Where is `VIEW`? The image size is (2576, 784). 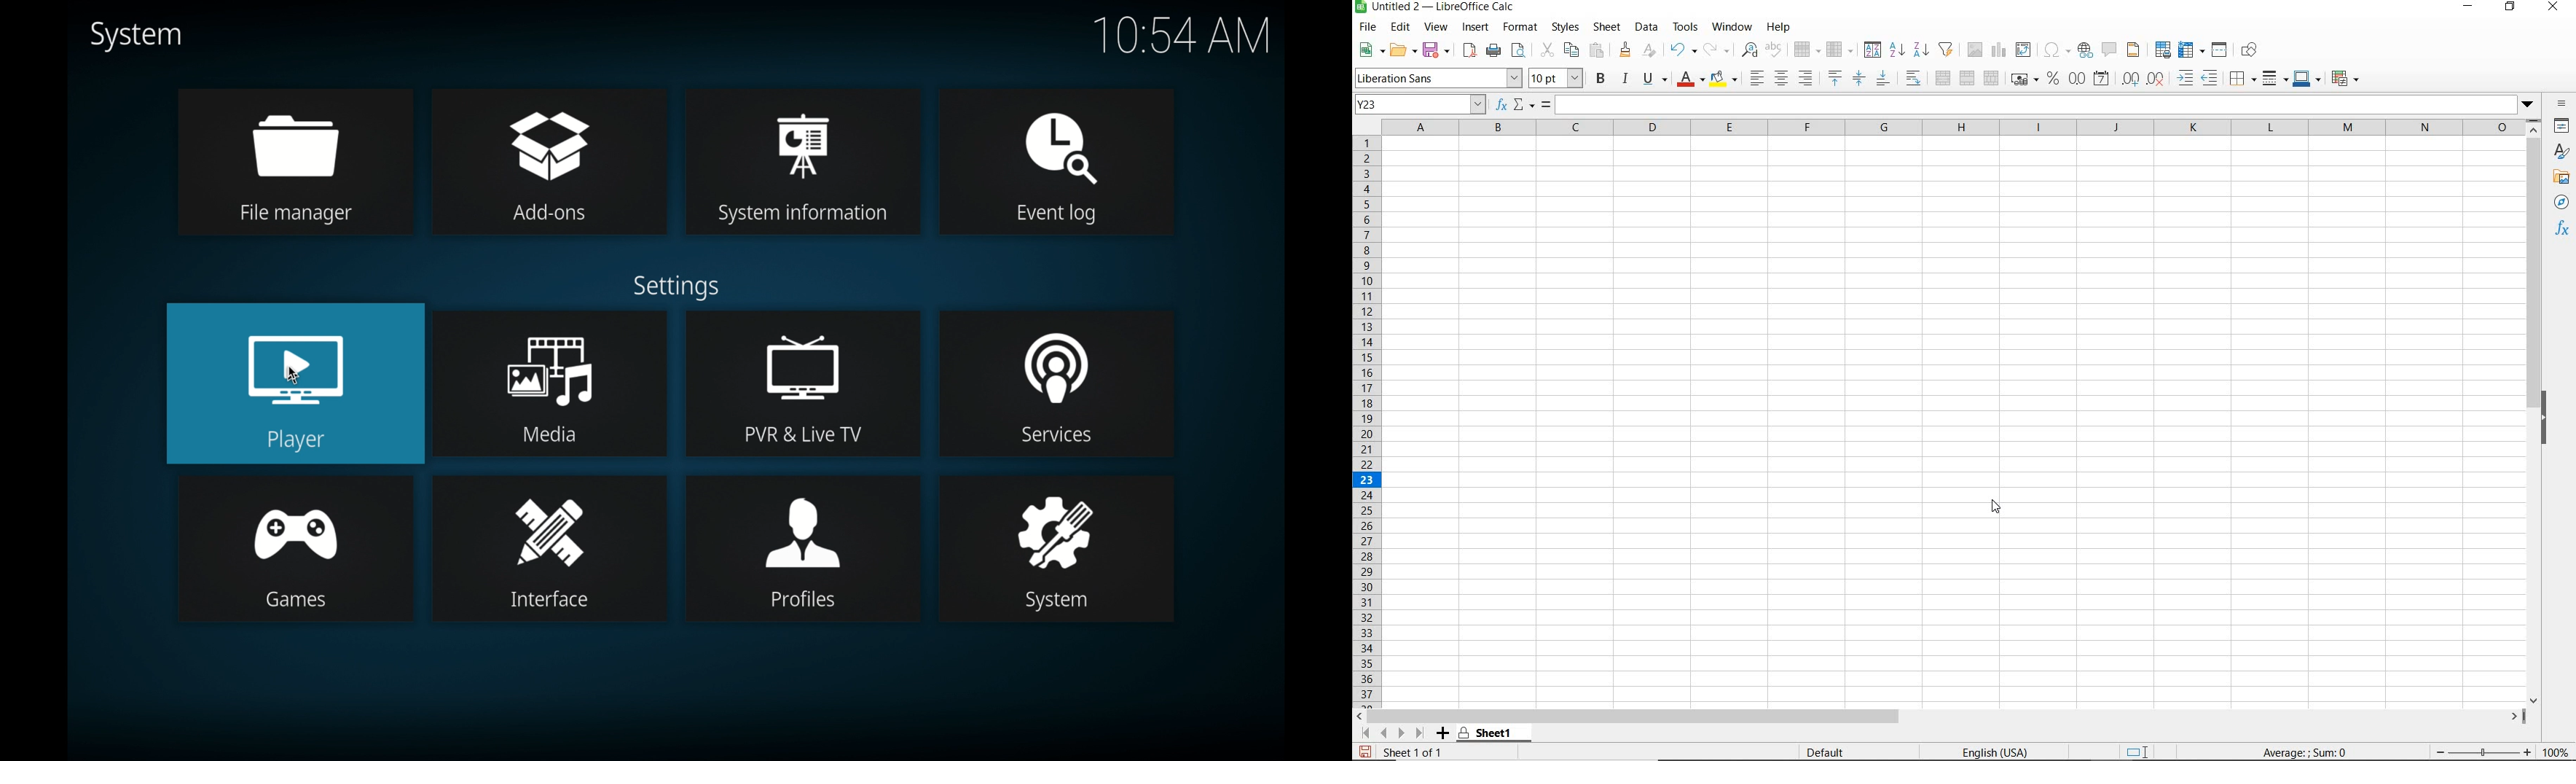
VIEW is located at coordinates (1437, 27).